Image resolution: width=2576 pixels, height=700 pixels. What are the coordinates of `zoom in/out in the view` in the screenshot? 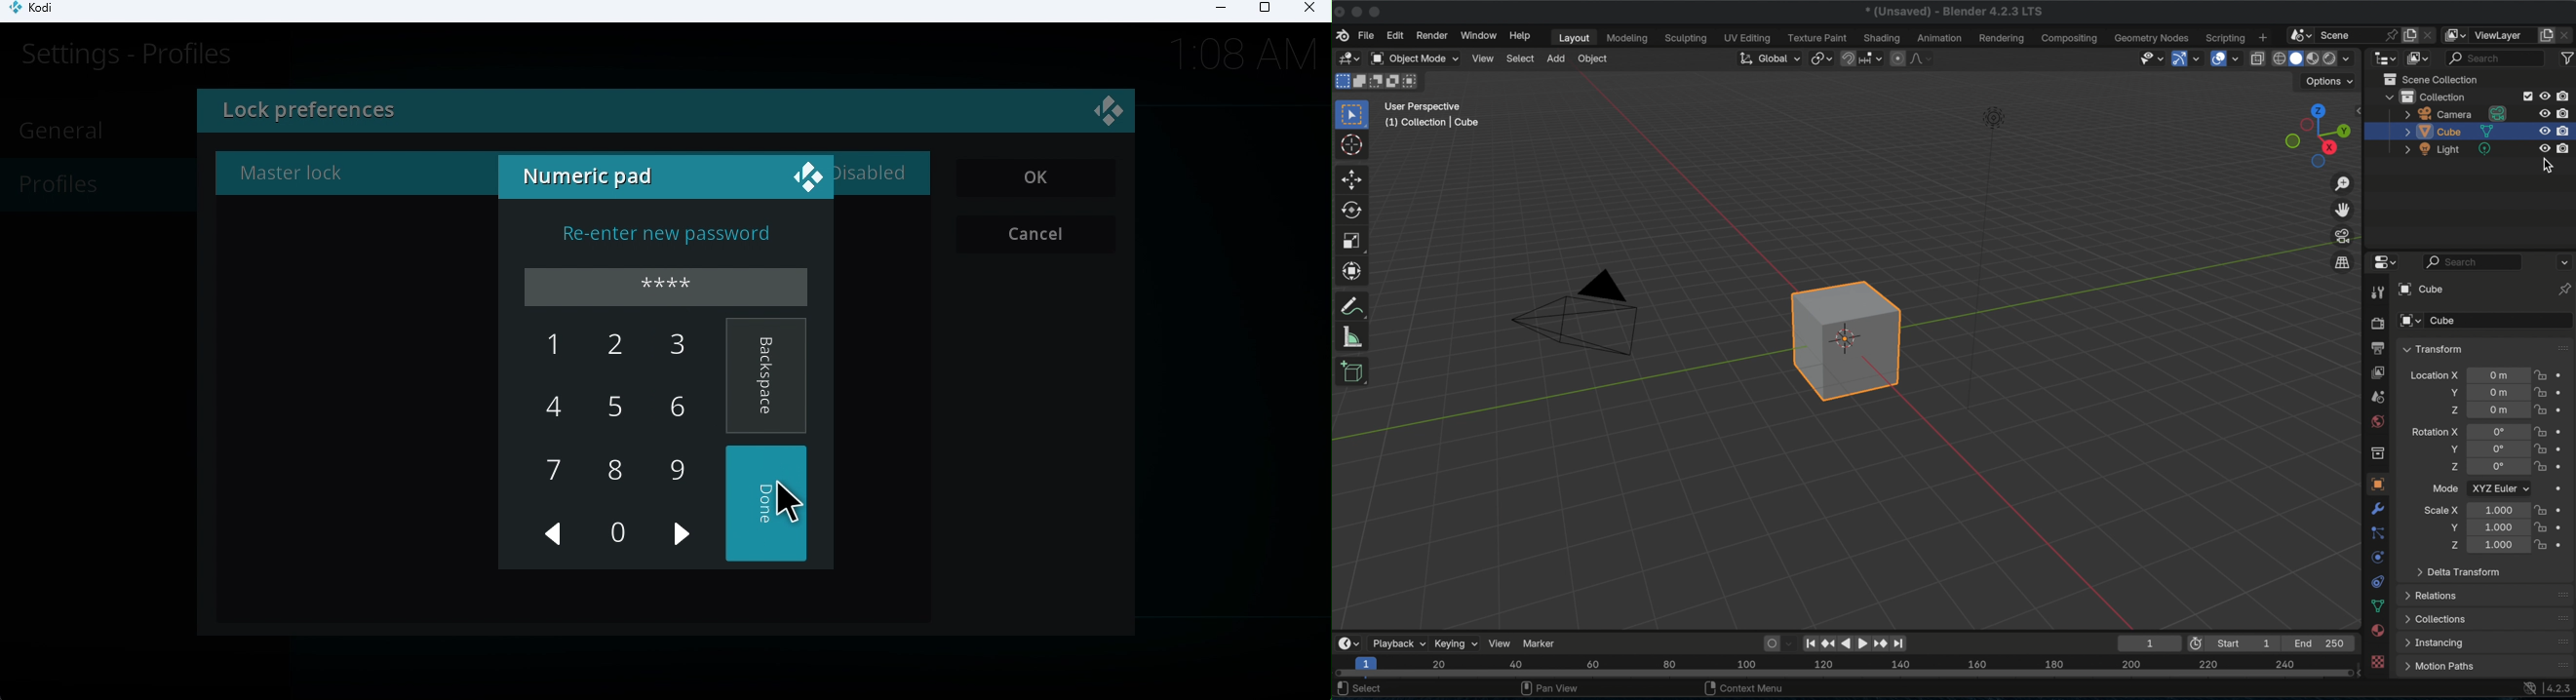 It's located at (2342, 184).